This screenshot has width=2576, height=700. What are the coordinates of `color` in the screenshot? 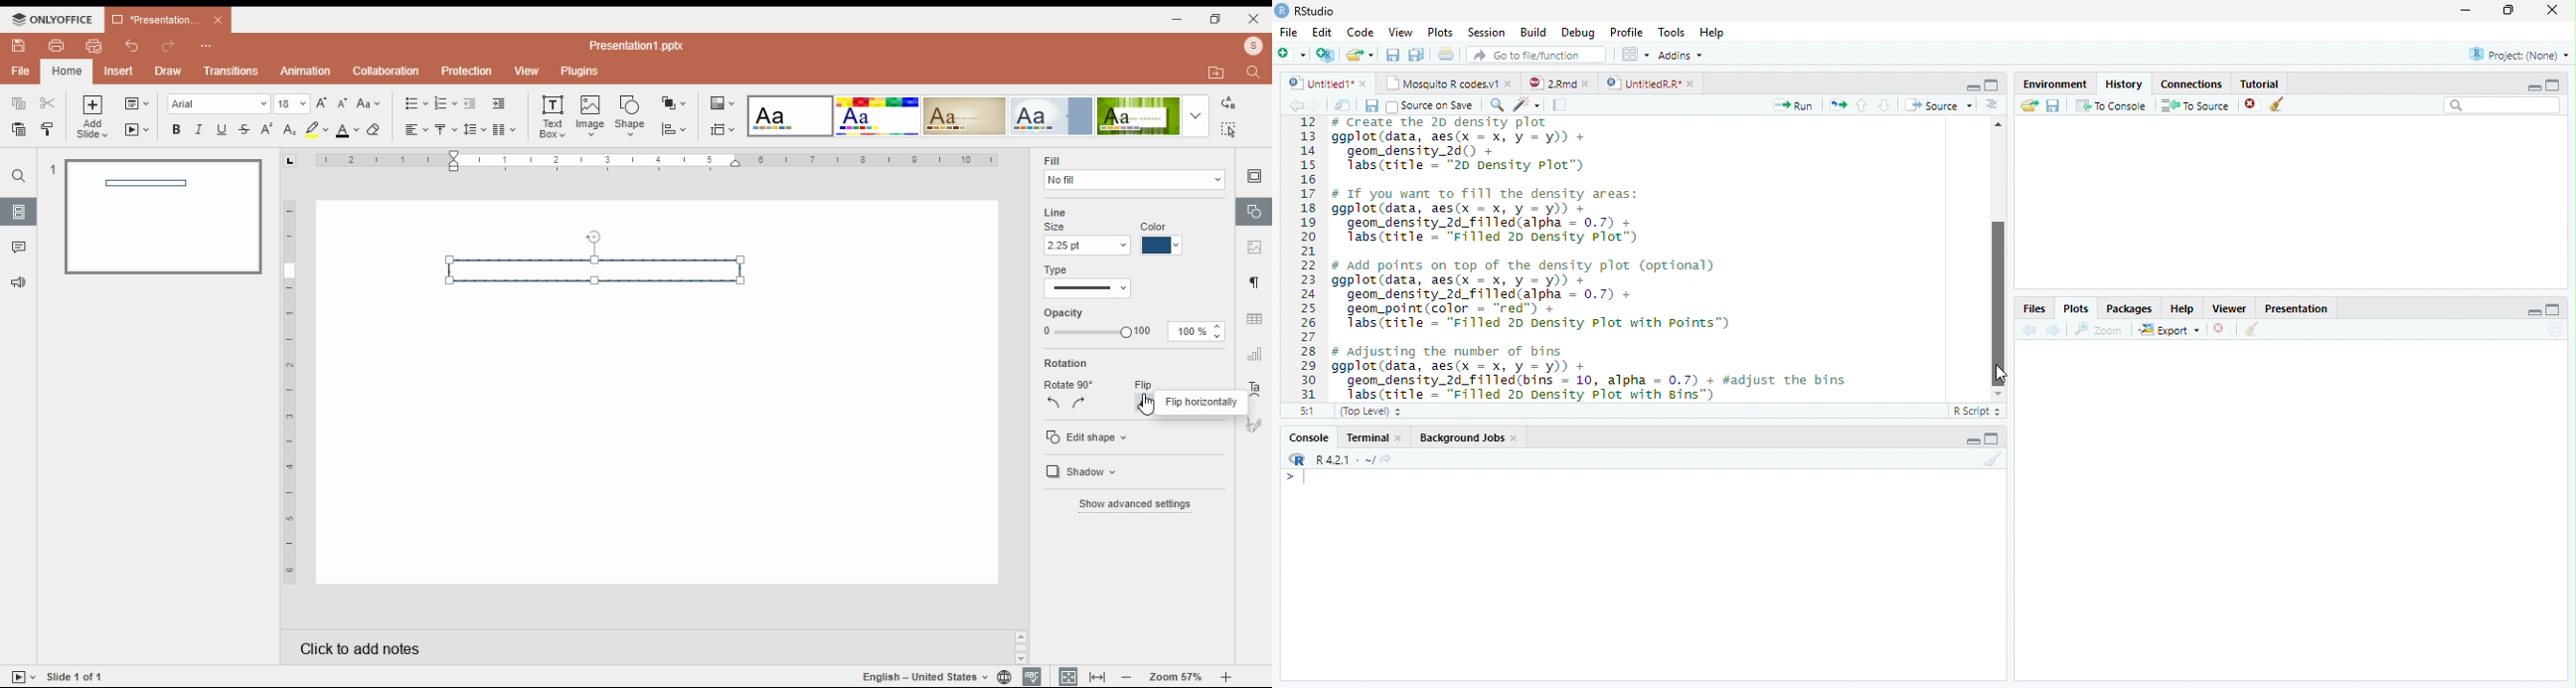 It's located at (1155, 226).